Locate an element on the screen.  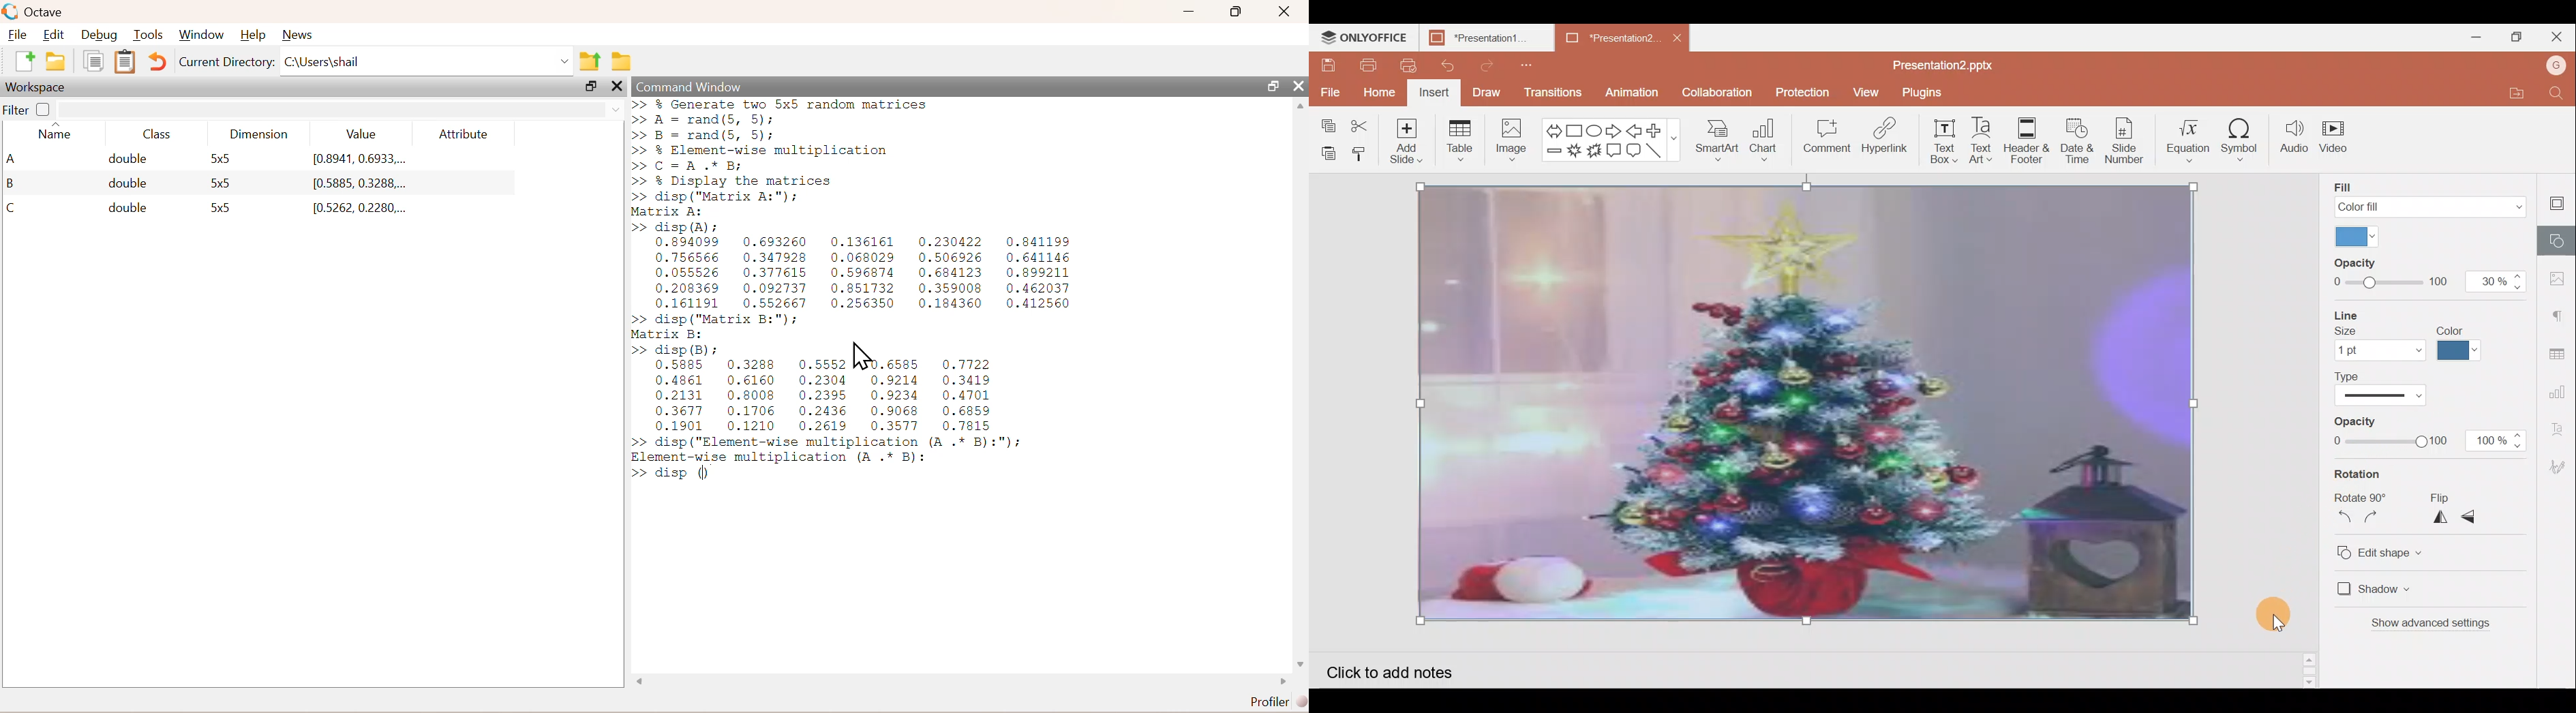
Ellipse is located at coordinates (1595, 127).